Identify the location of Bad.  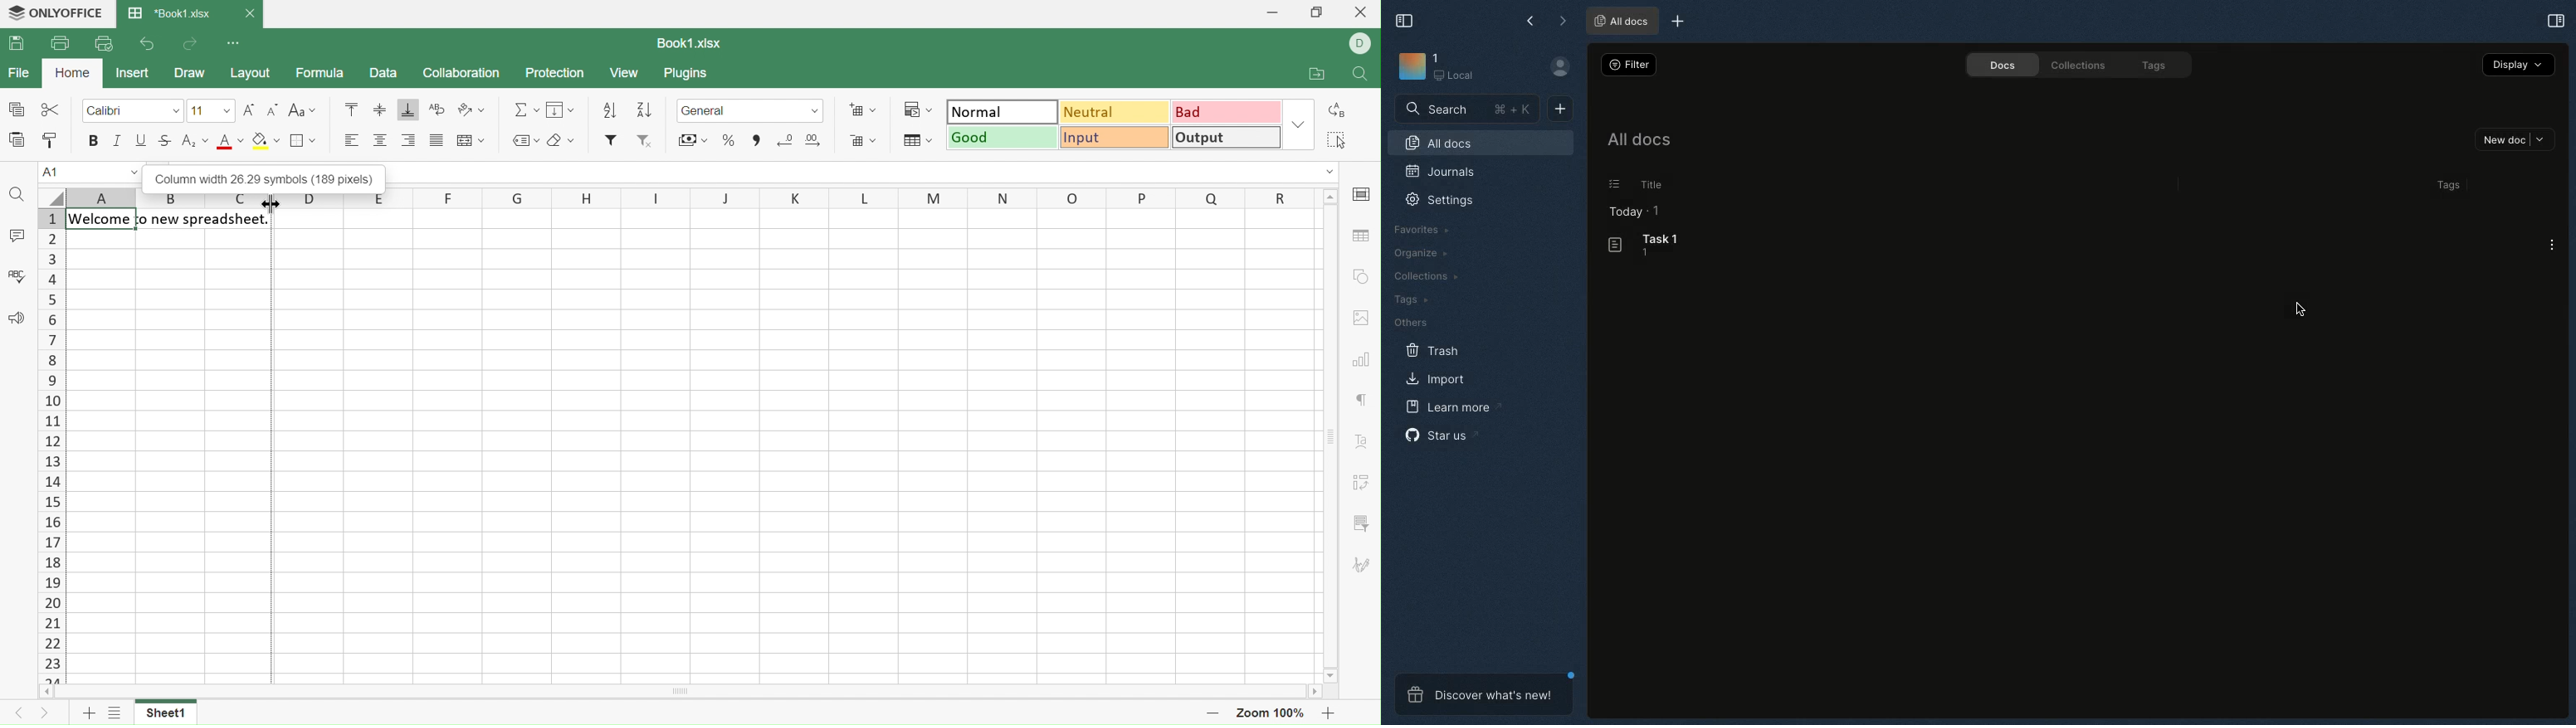
(1229, 110).